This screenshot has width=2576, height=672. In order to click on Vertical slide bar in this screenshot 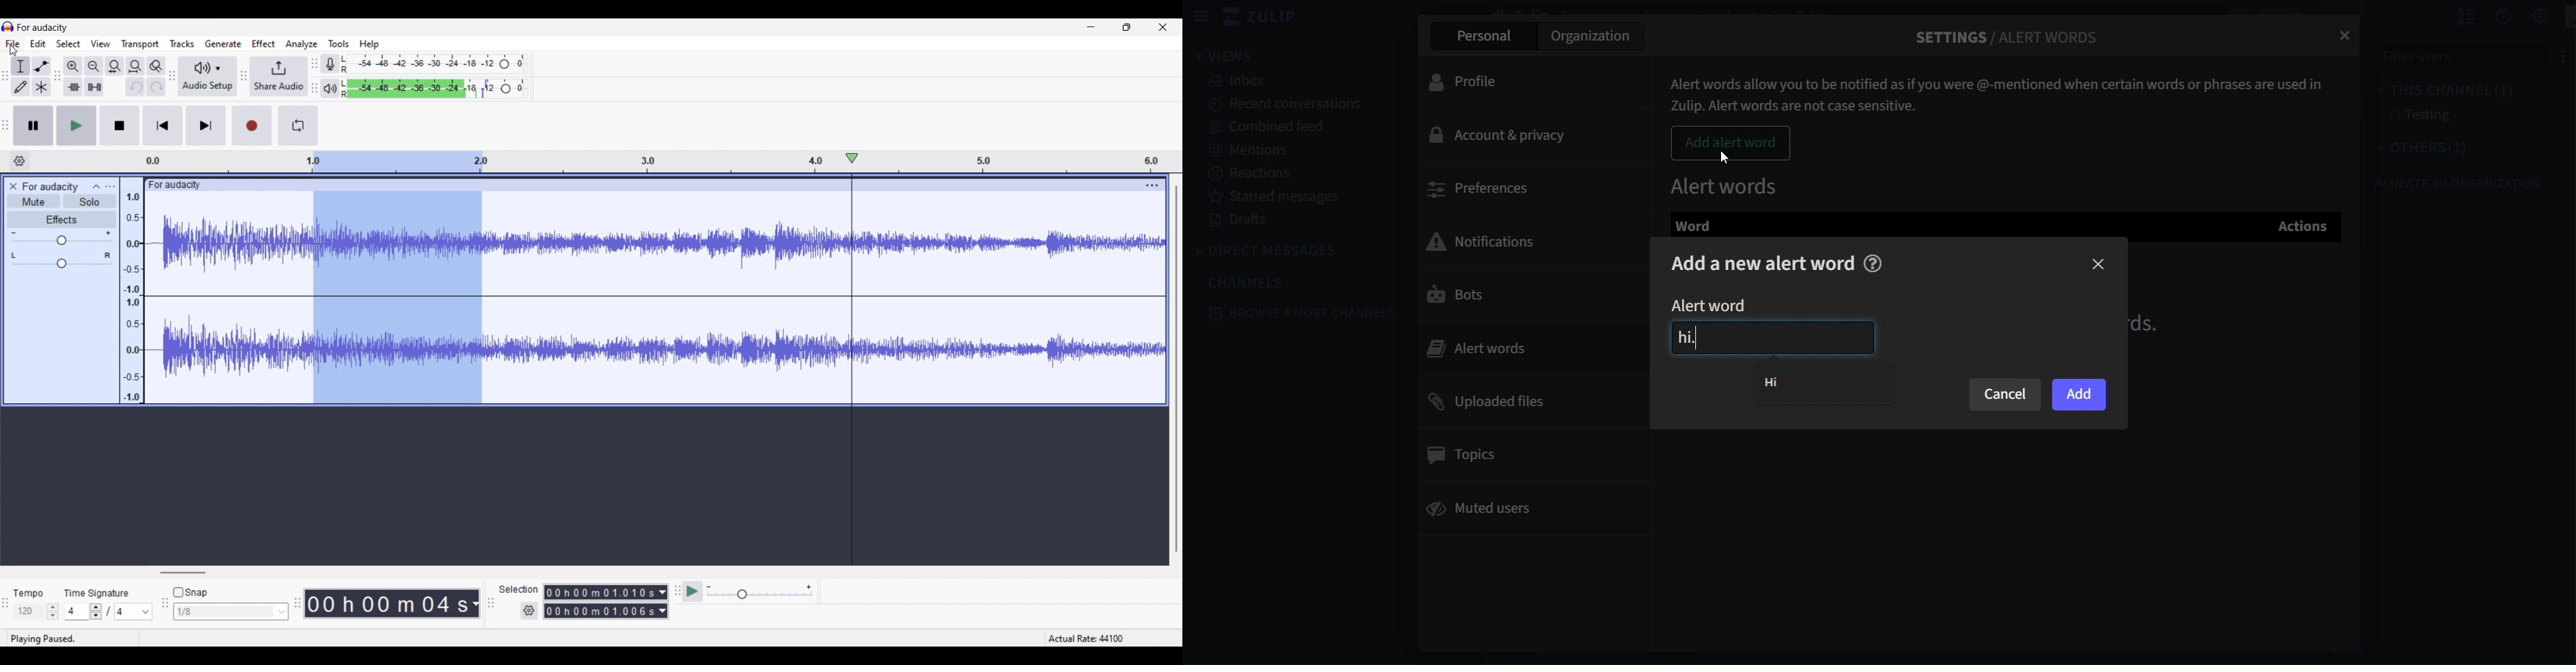, I will do `click(1176, 368)`.